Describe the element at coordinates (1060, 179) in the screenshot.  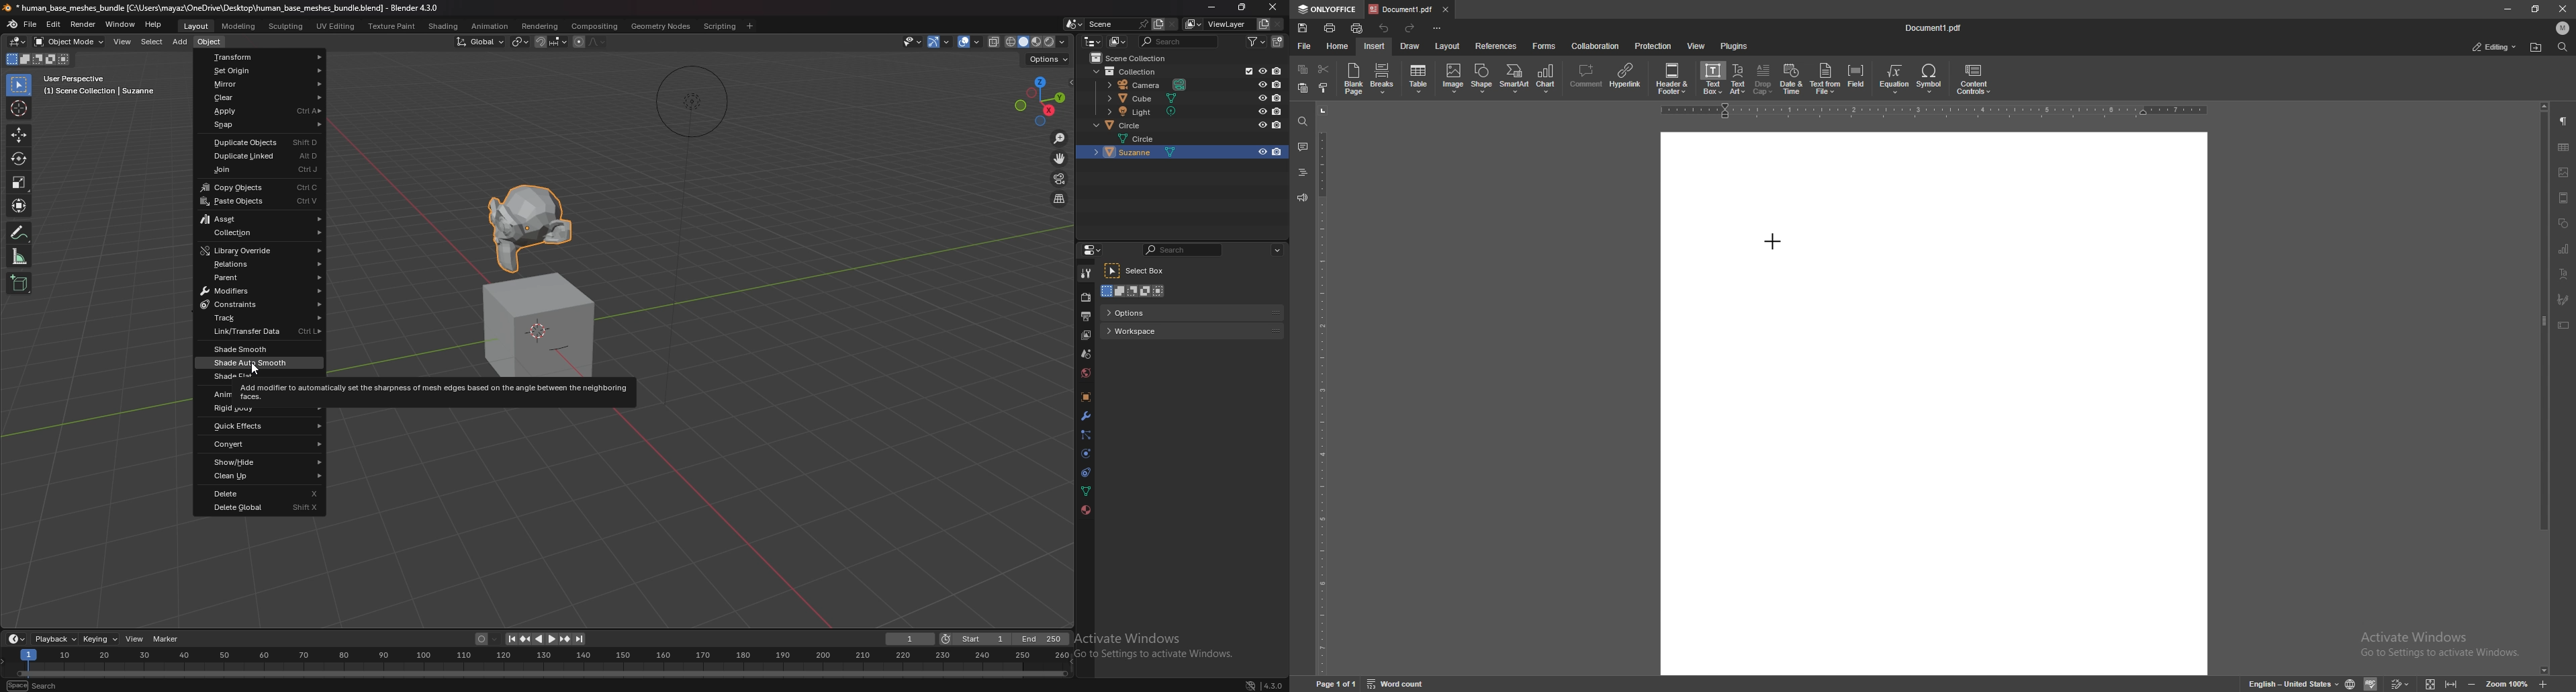
I see `camera view` at that location.